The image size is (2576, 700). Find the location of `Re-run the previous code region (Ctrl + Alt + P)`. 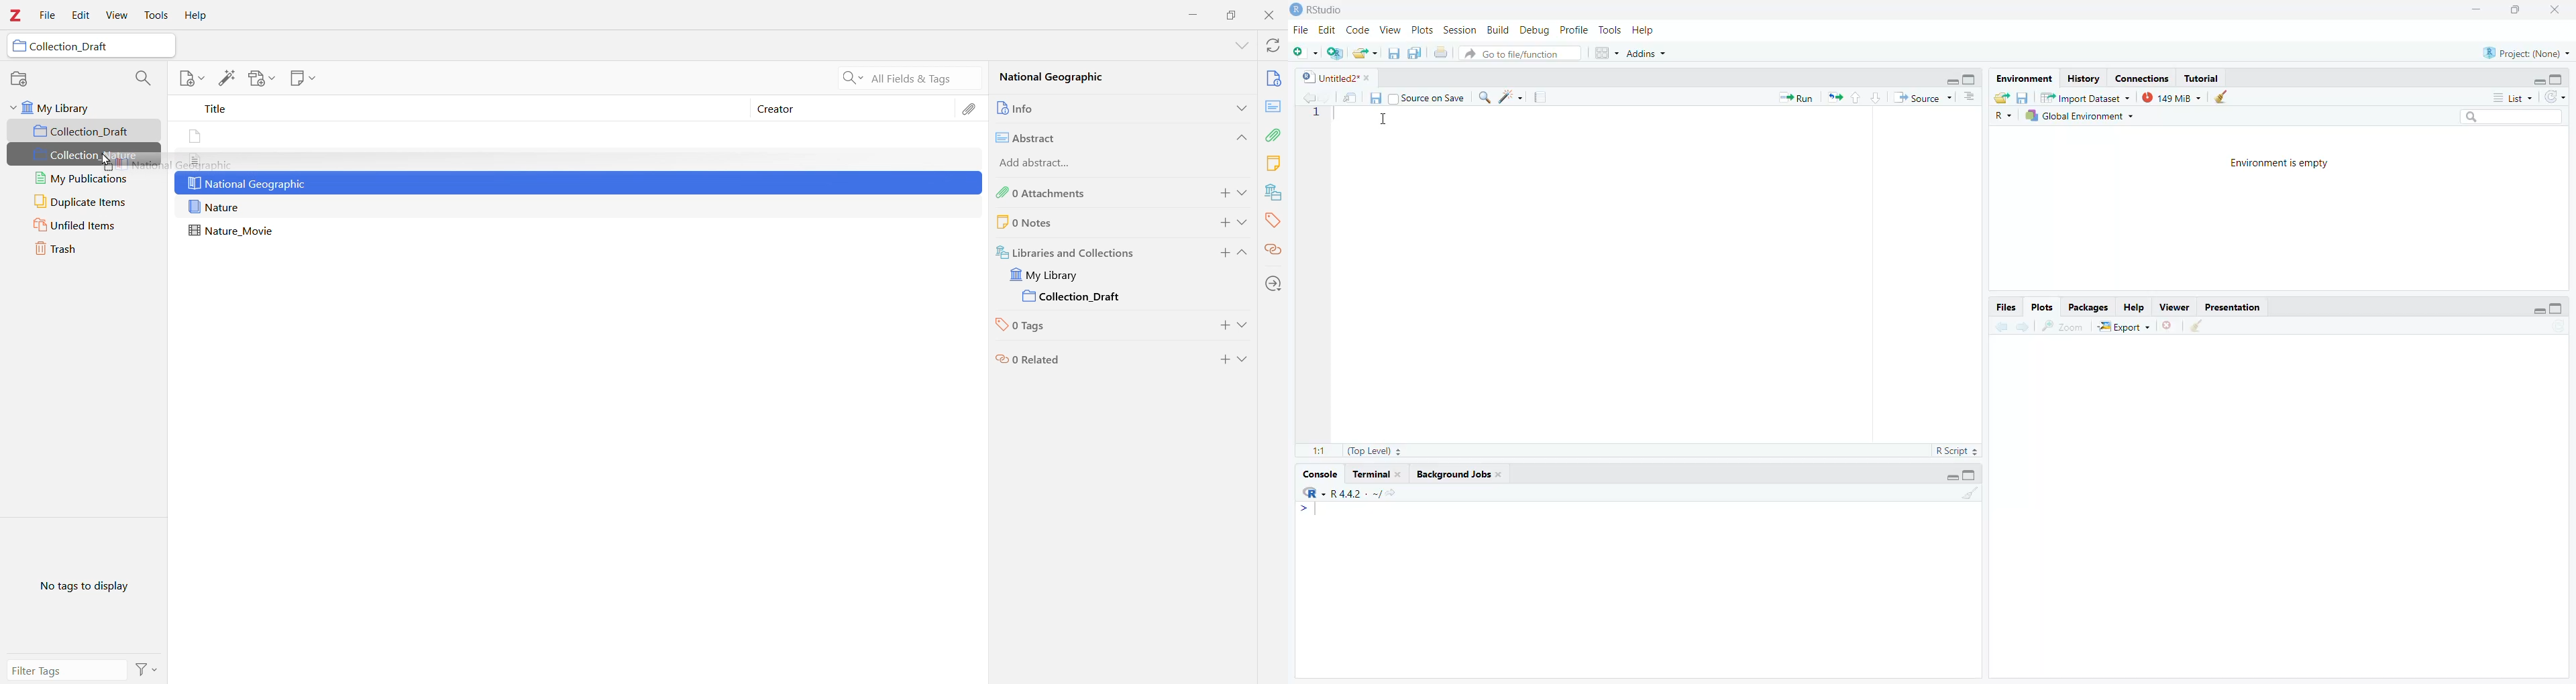

Re-run the previous code region (Ctrl + Alt + P) is located at coordinates (1835, 95).